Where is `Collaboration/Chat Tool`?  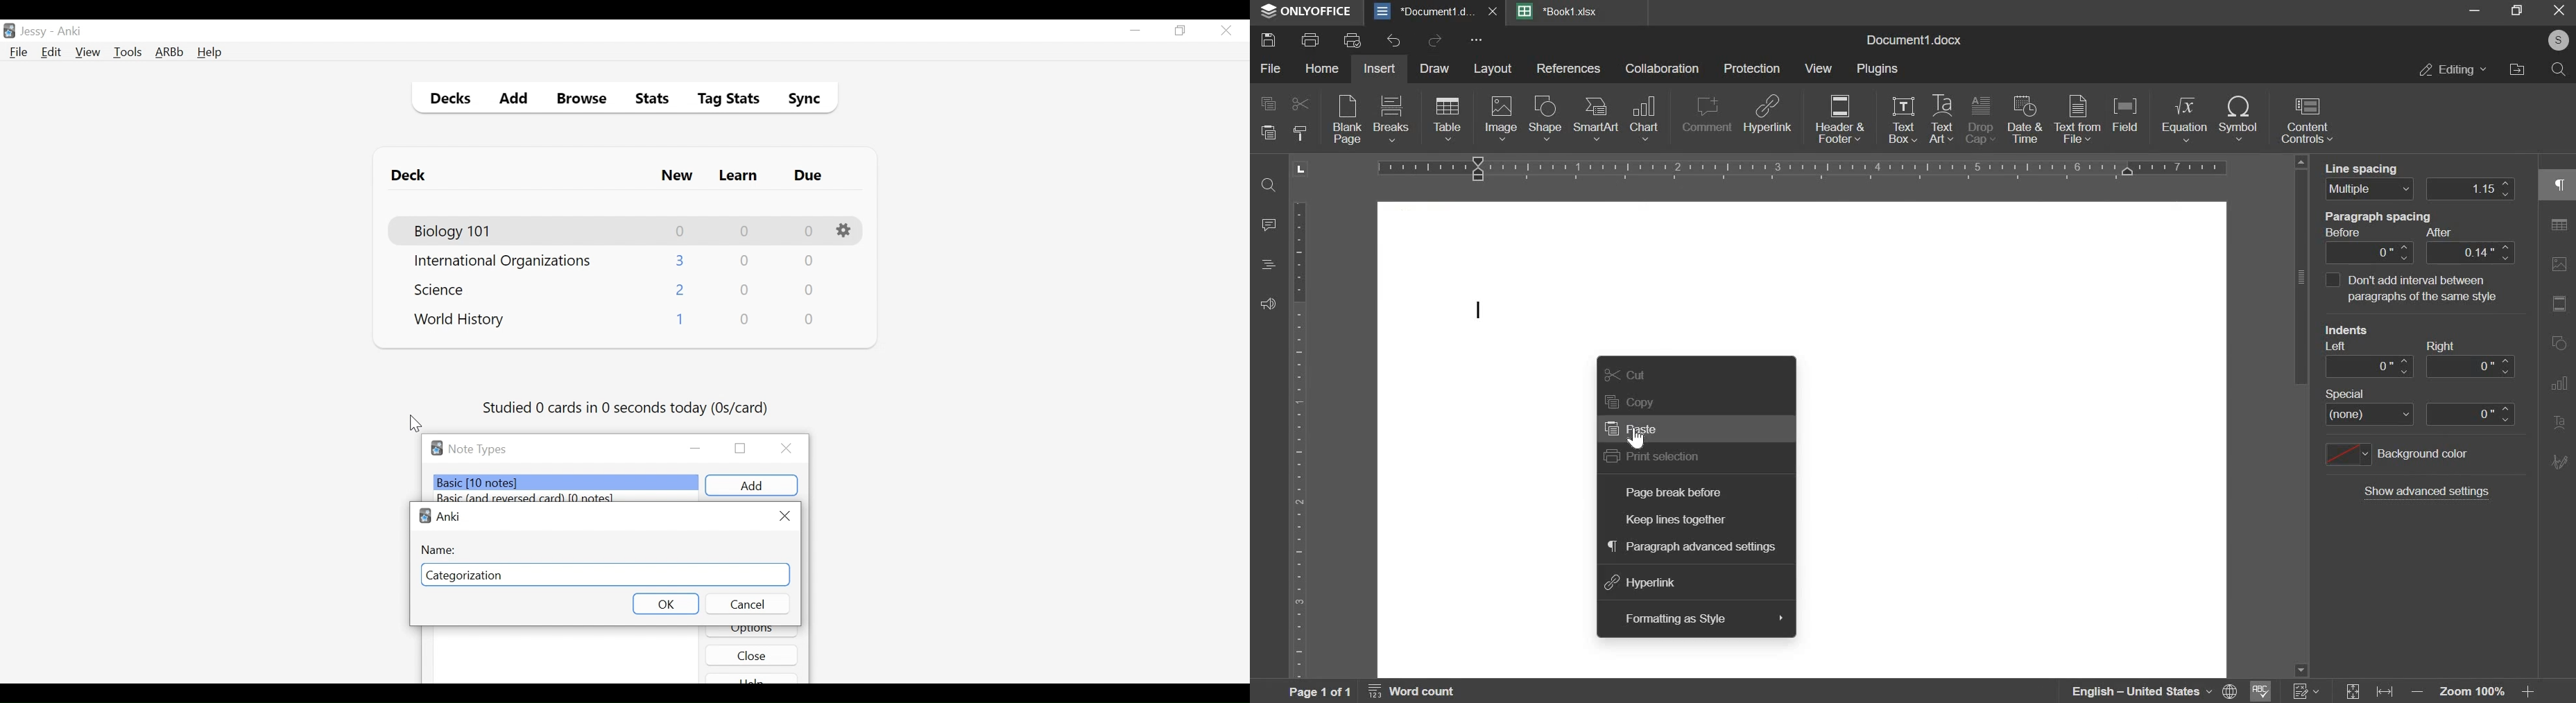 Collaboration/Chat Tool is located at coordinates (2559, 541).